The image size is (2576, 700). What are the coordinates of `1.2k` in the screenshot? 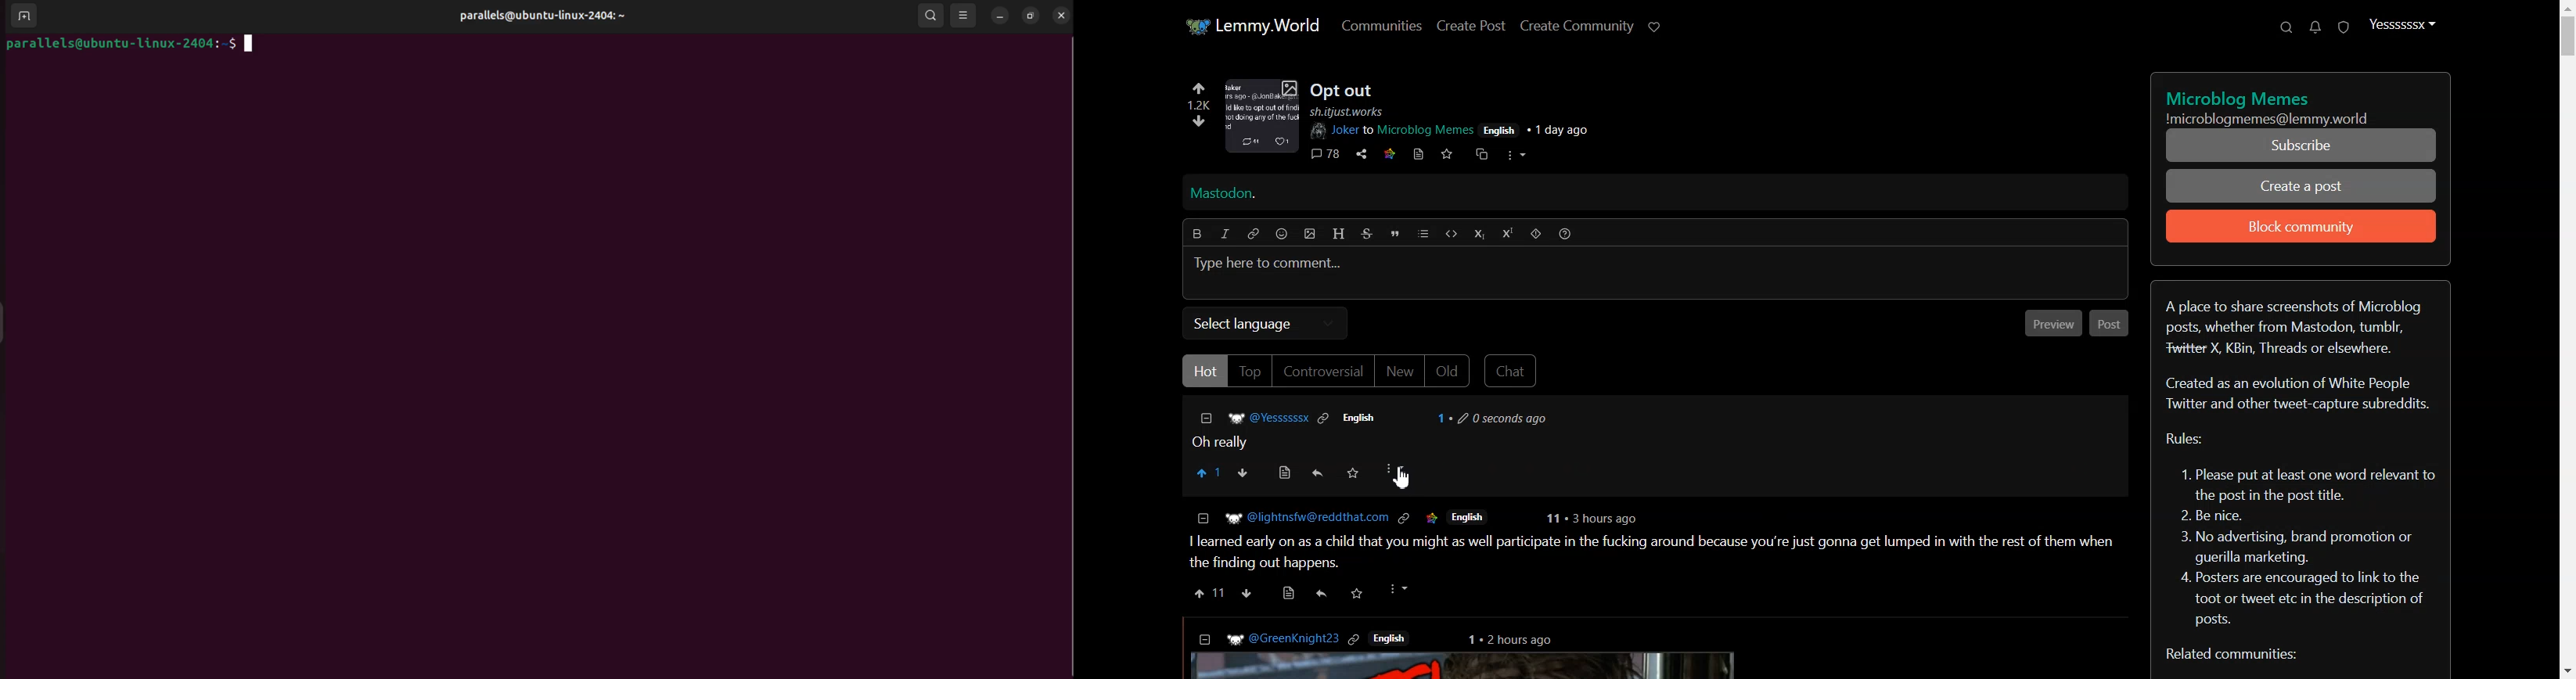 It's located at (1200, 104).